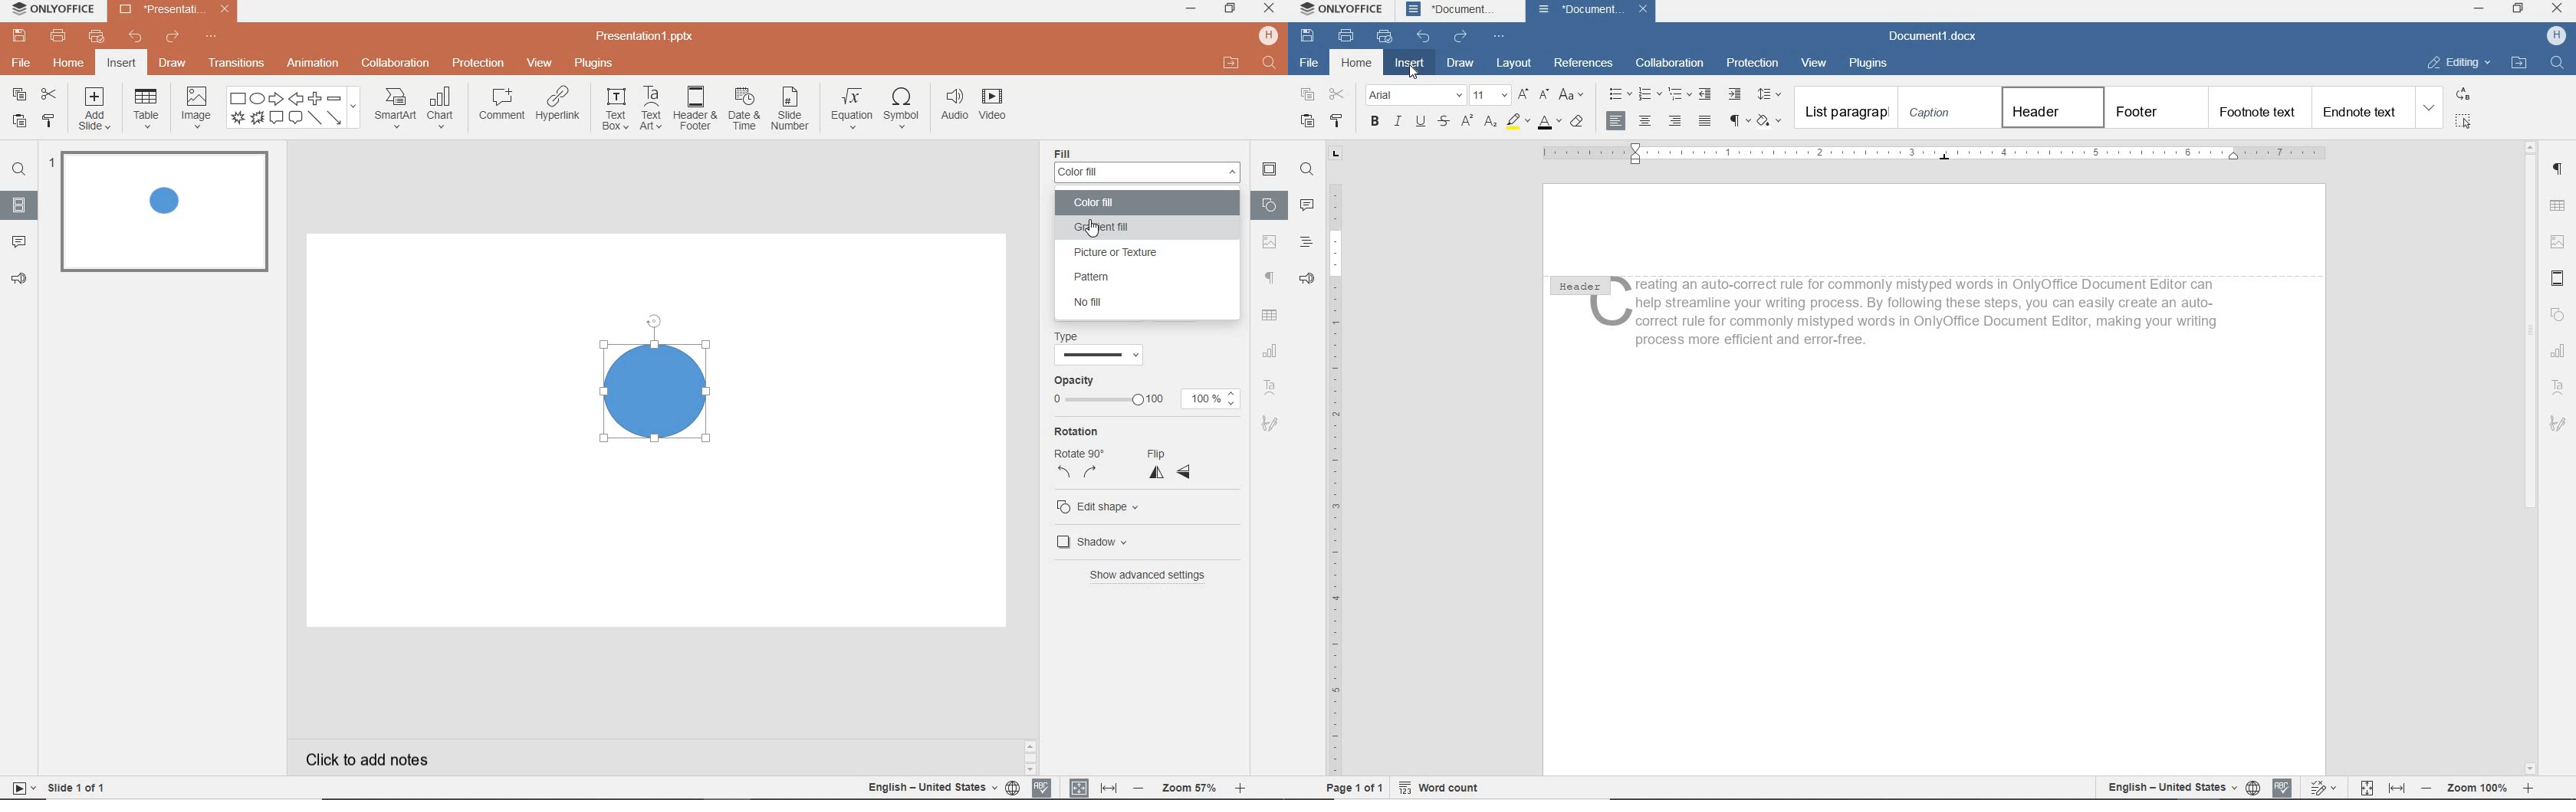 The width and height of the screenshot is (2576, 812). What do you see at coordinates (2559, 426) in the screenshot?
I see `SIGNATURE` at bounding box center [2559, 426].